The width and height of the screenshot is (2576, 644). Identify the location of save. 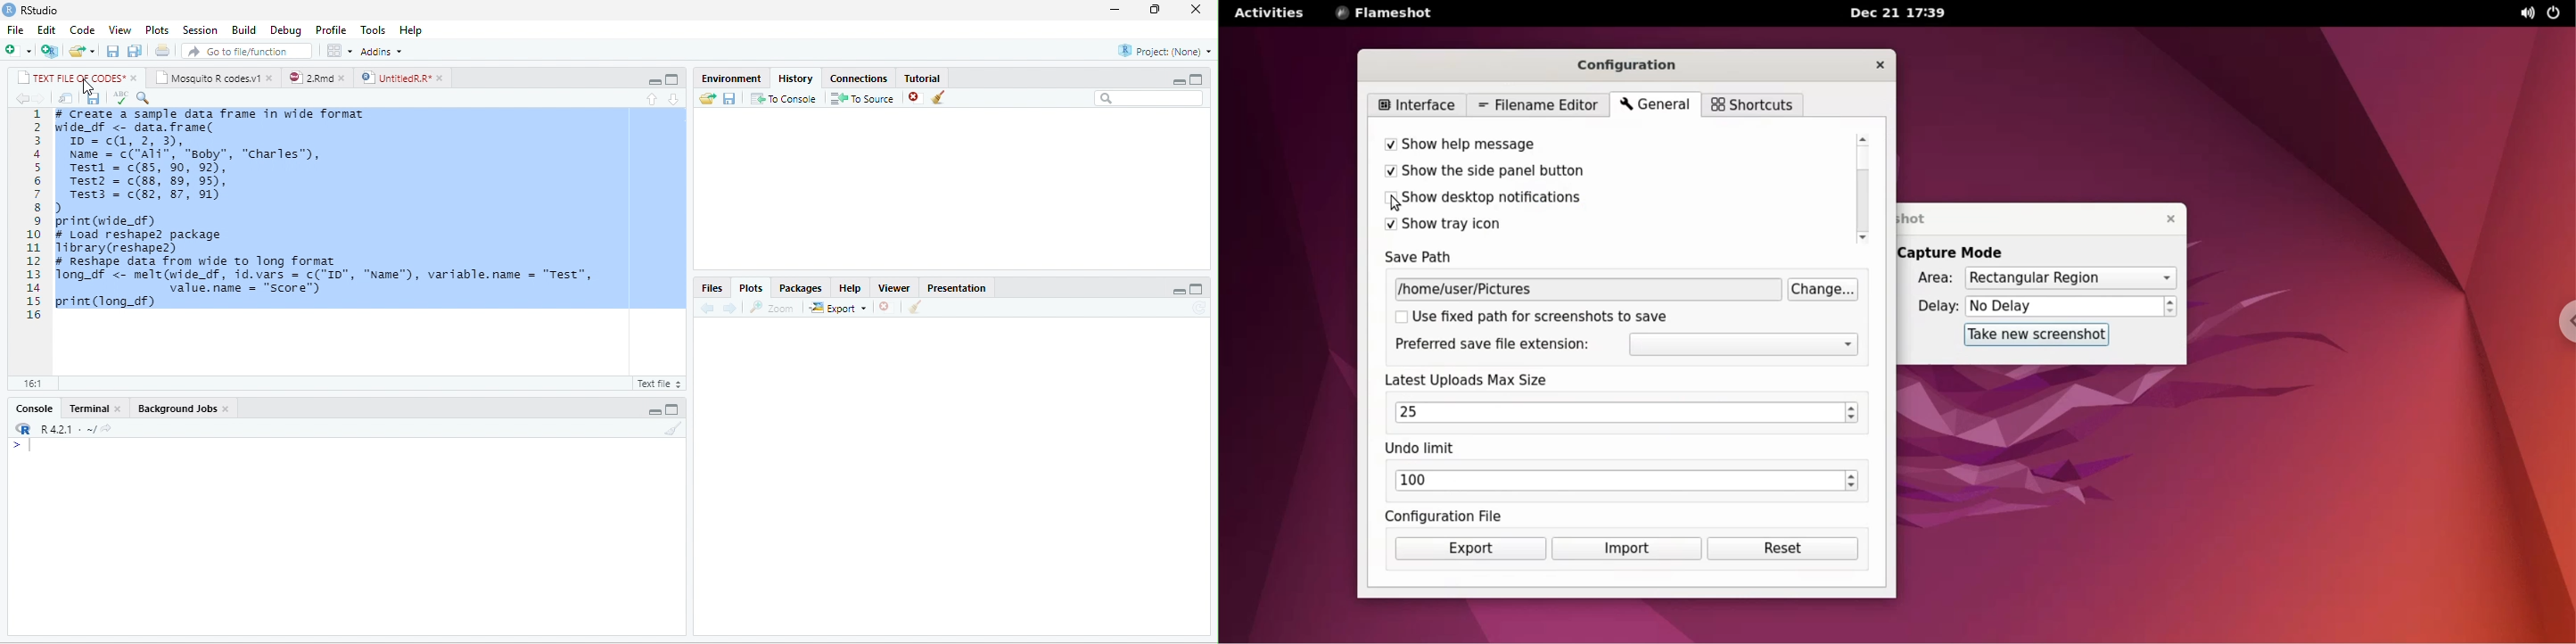
(114, 51).